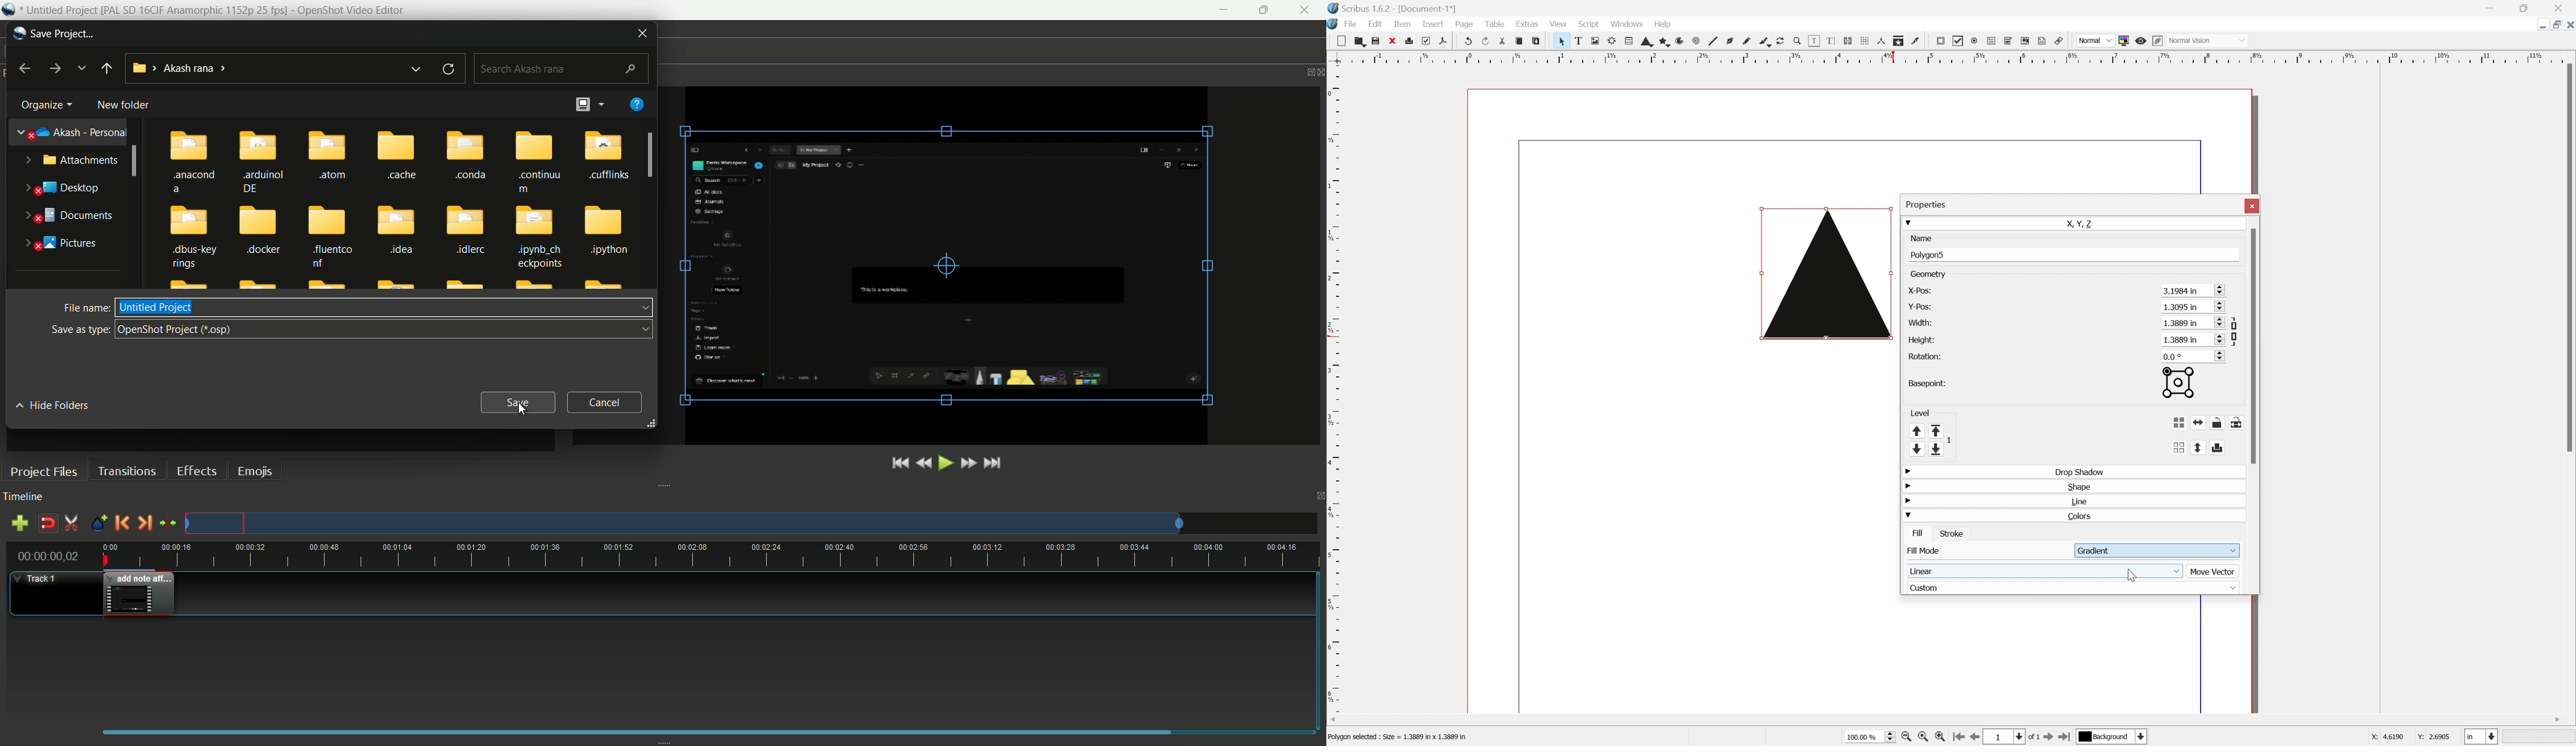  What do you see at coordinates (1919, 306) in the screenshot?
I see `Y-pos` at bounding box center [1919, 306].